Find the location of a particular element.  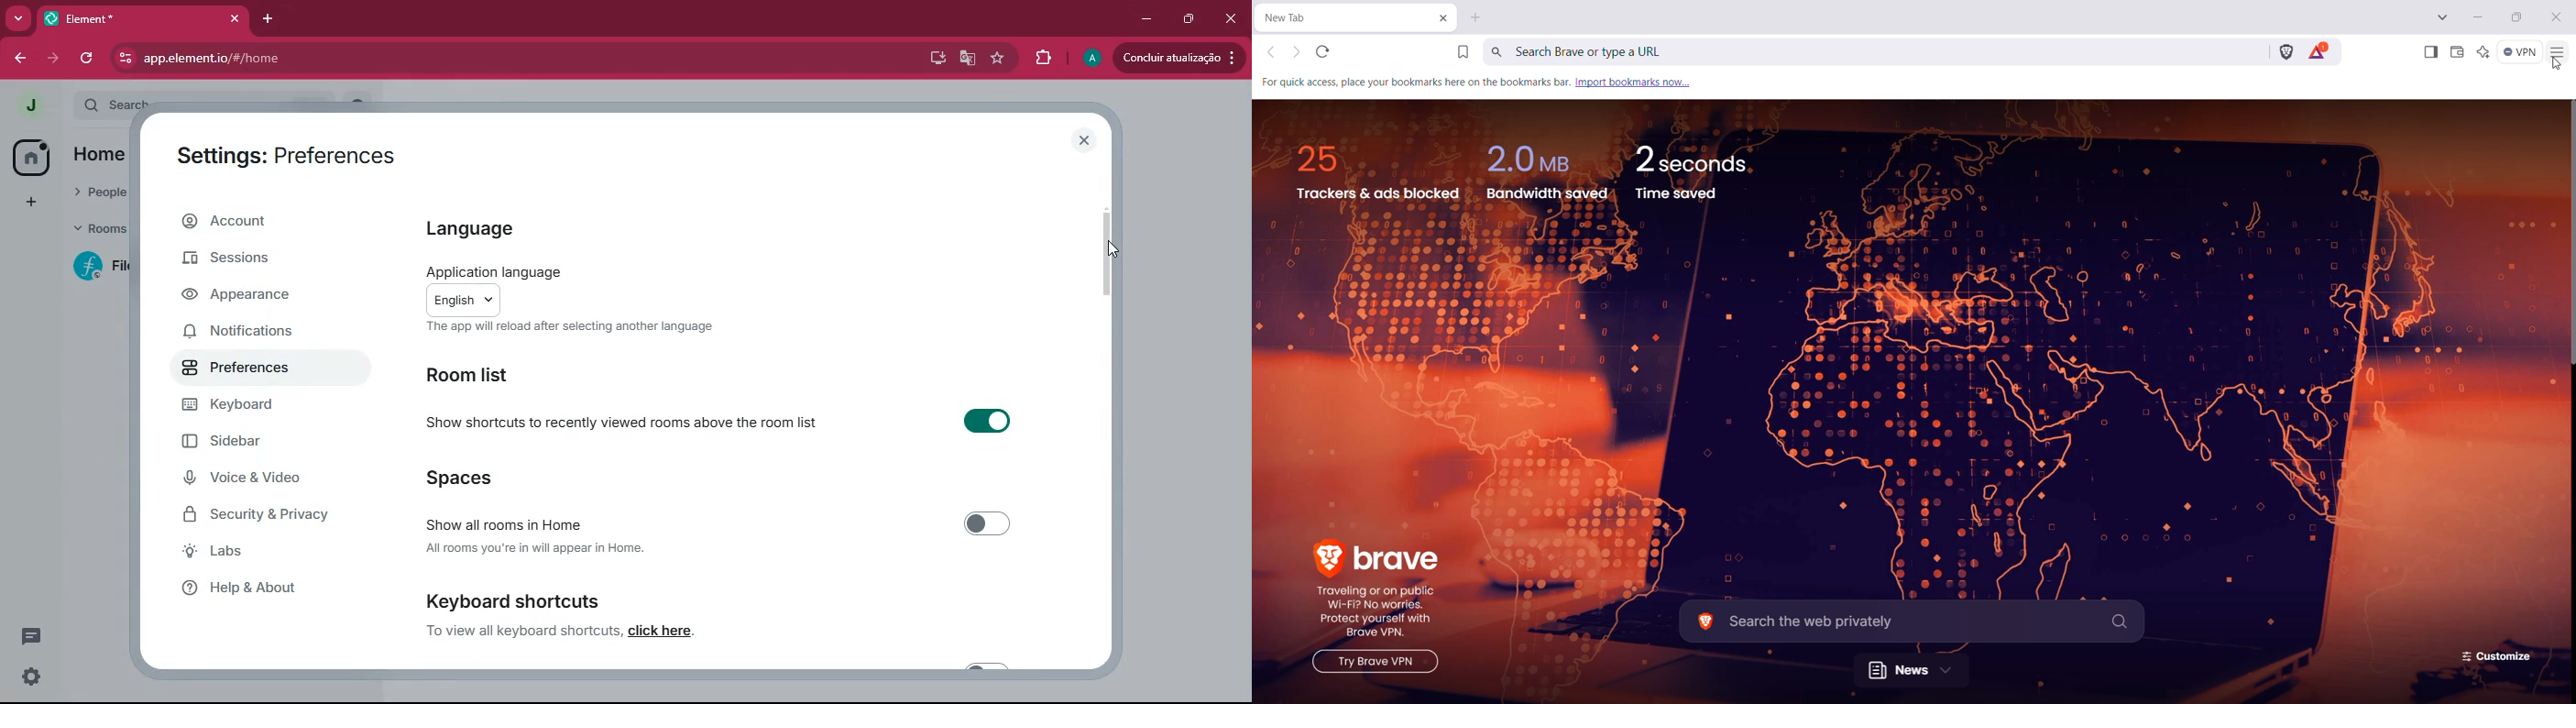

show all rooms in home all rooms you're in will appear in home is located at coordinates (529, 531).